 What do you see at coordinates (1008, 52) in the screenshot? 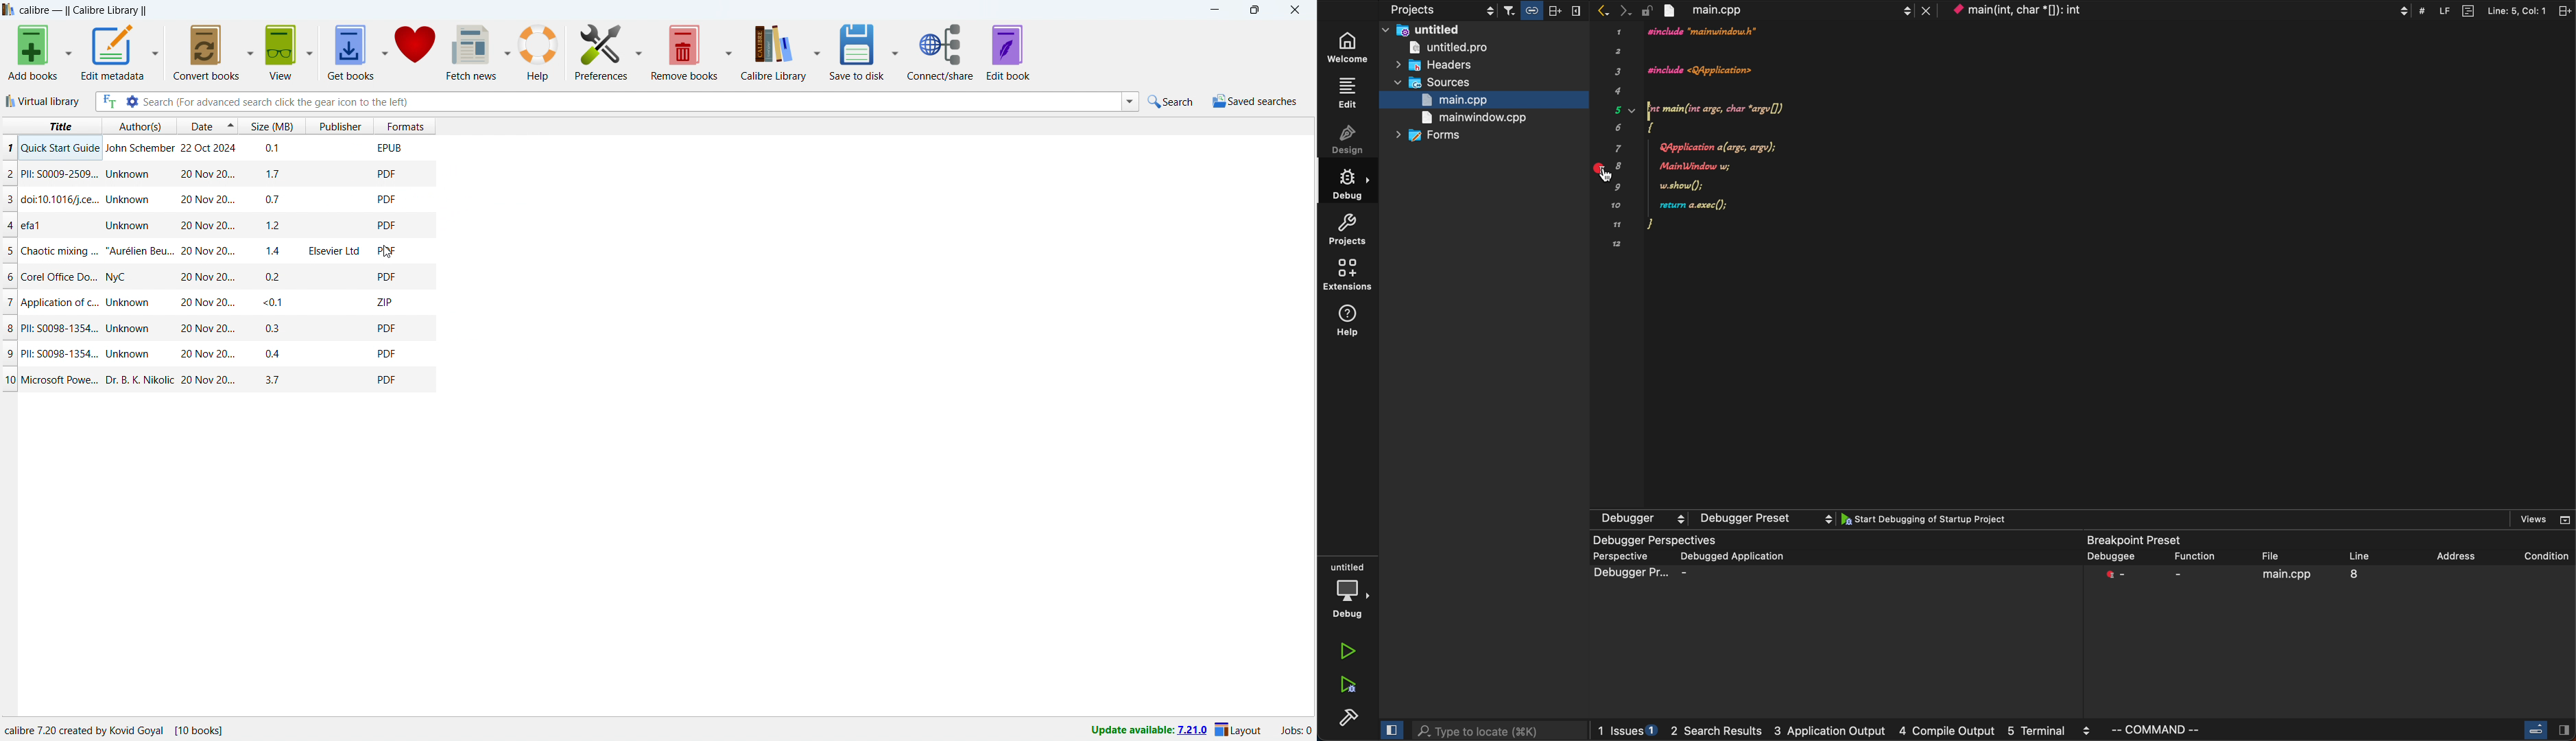
I see `edit book` at bounding box center [1008, 52].